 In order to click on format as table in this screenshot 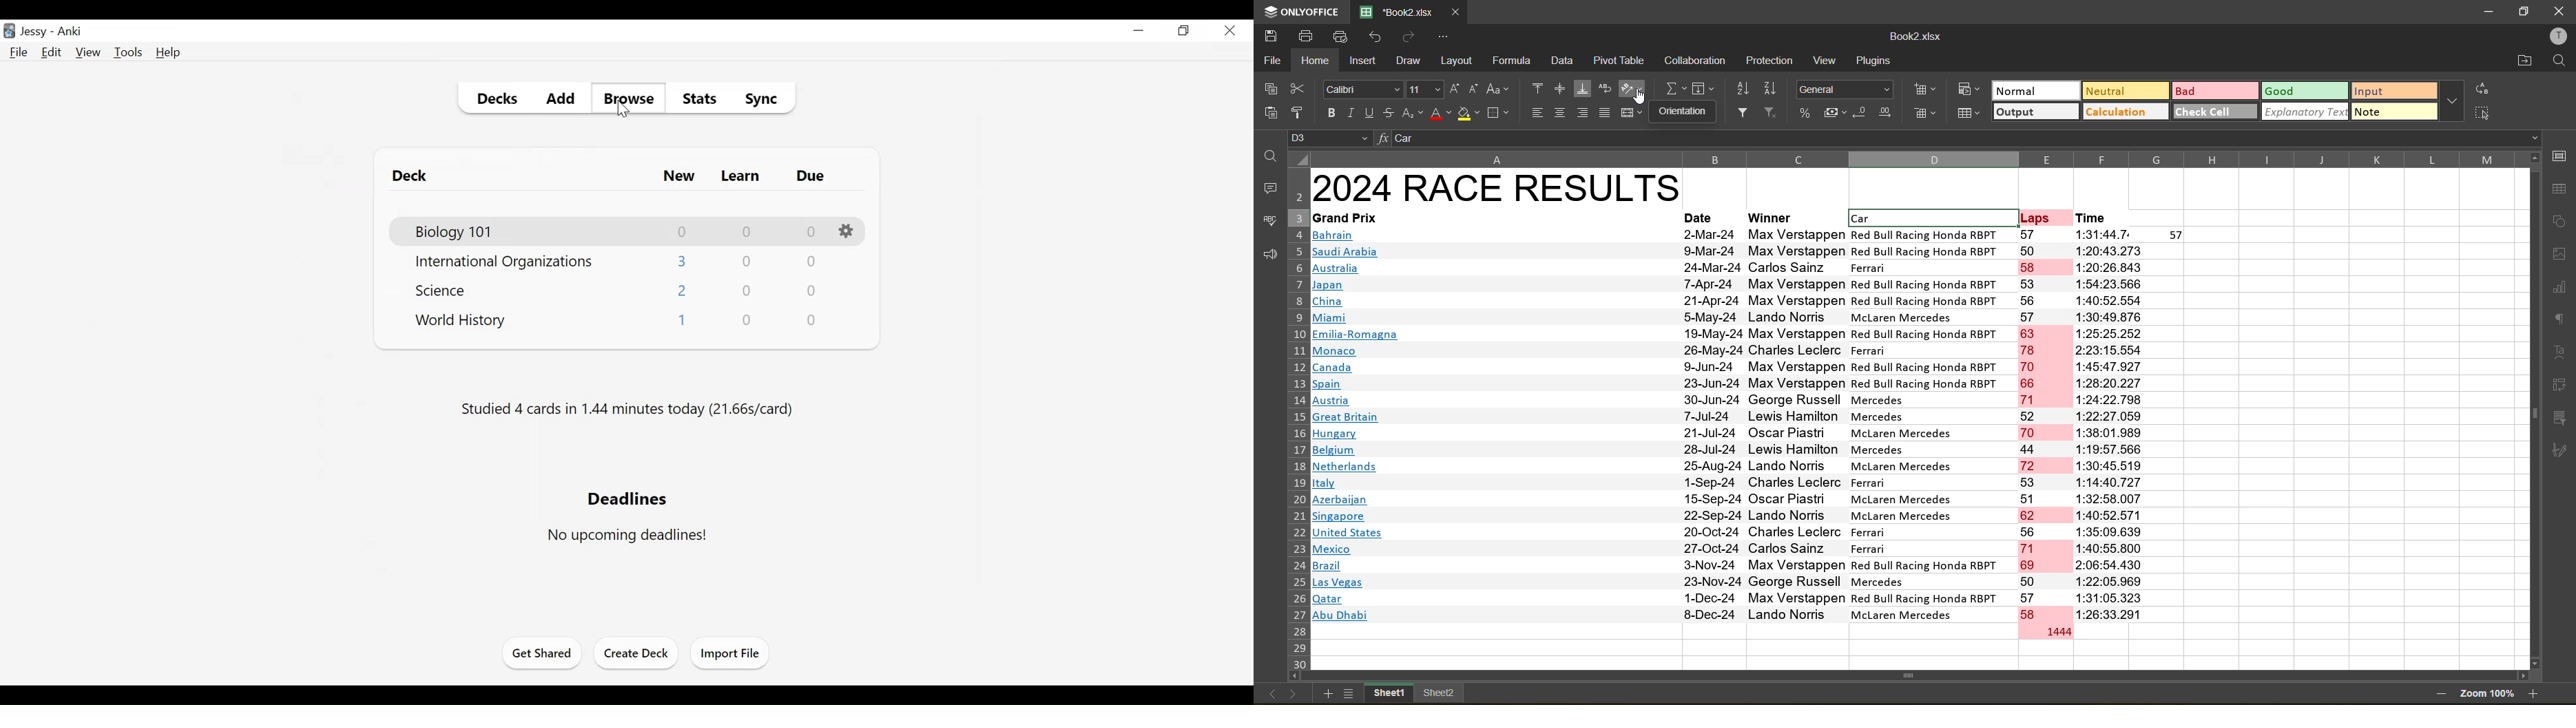, I will do `click(1969, 114)`.